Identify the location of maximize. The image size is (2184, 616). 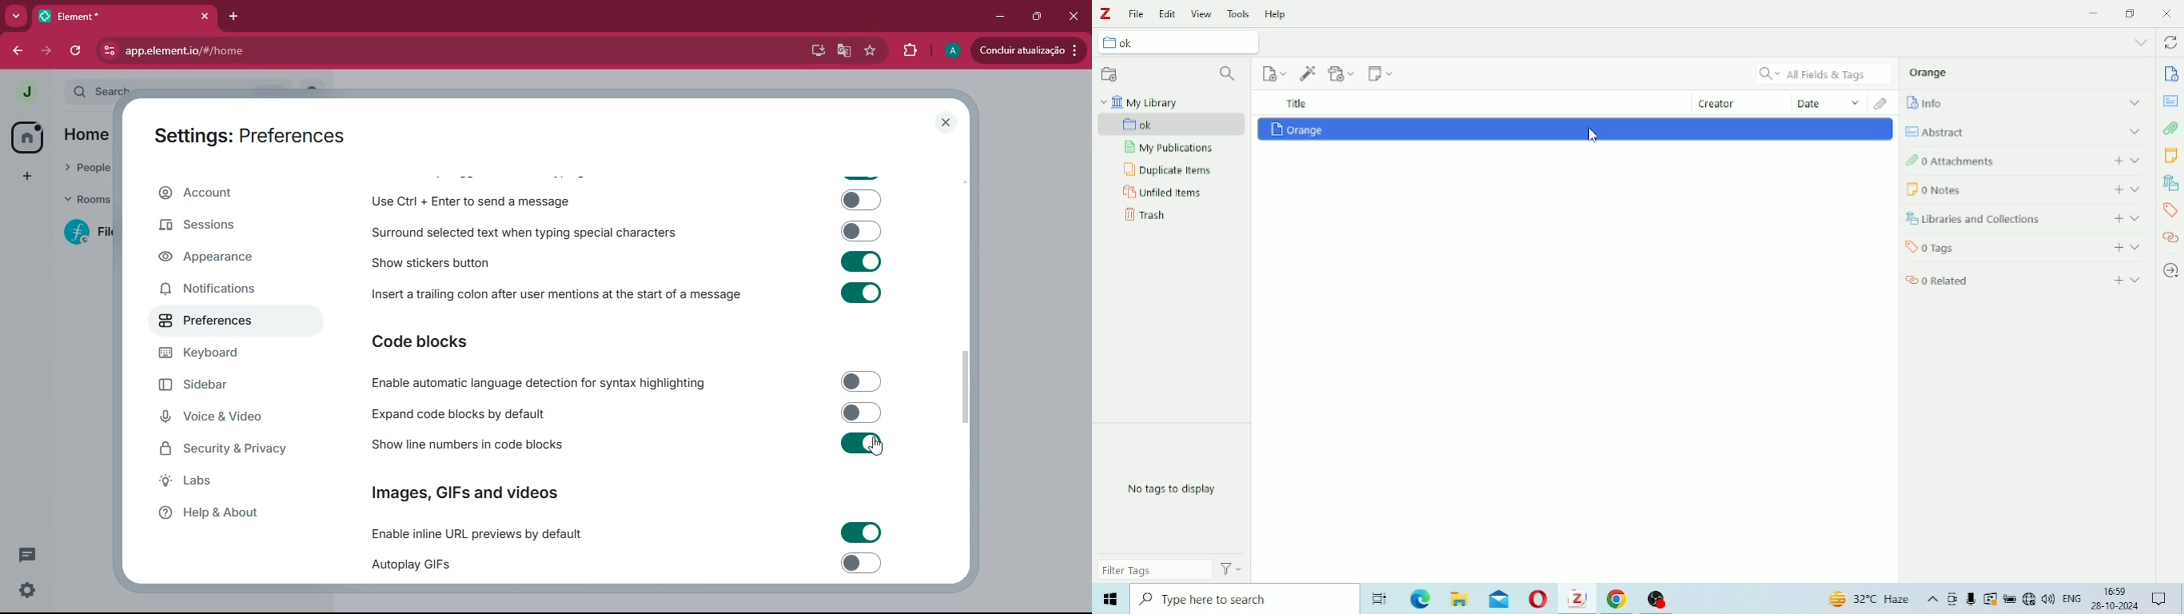
(1039, 18).